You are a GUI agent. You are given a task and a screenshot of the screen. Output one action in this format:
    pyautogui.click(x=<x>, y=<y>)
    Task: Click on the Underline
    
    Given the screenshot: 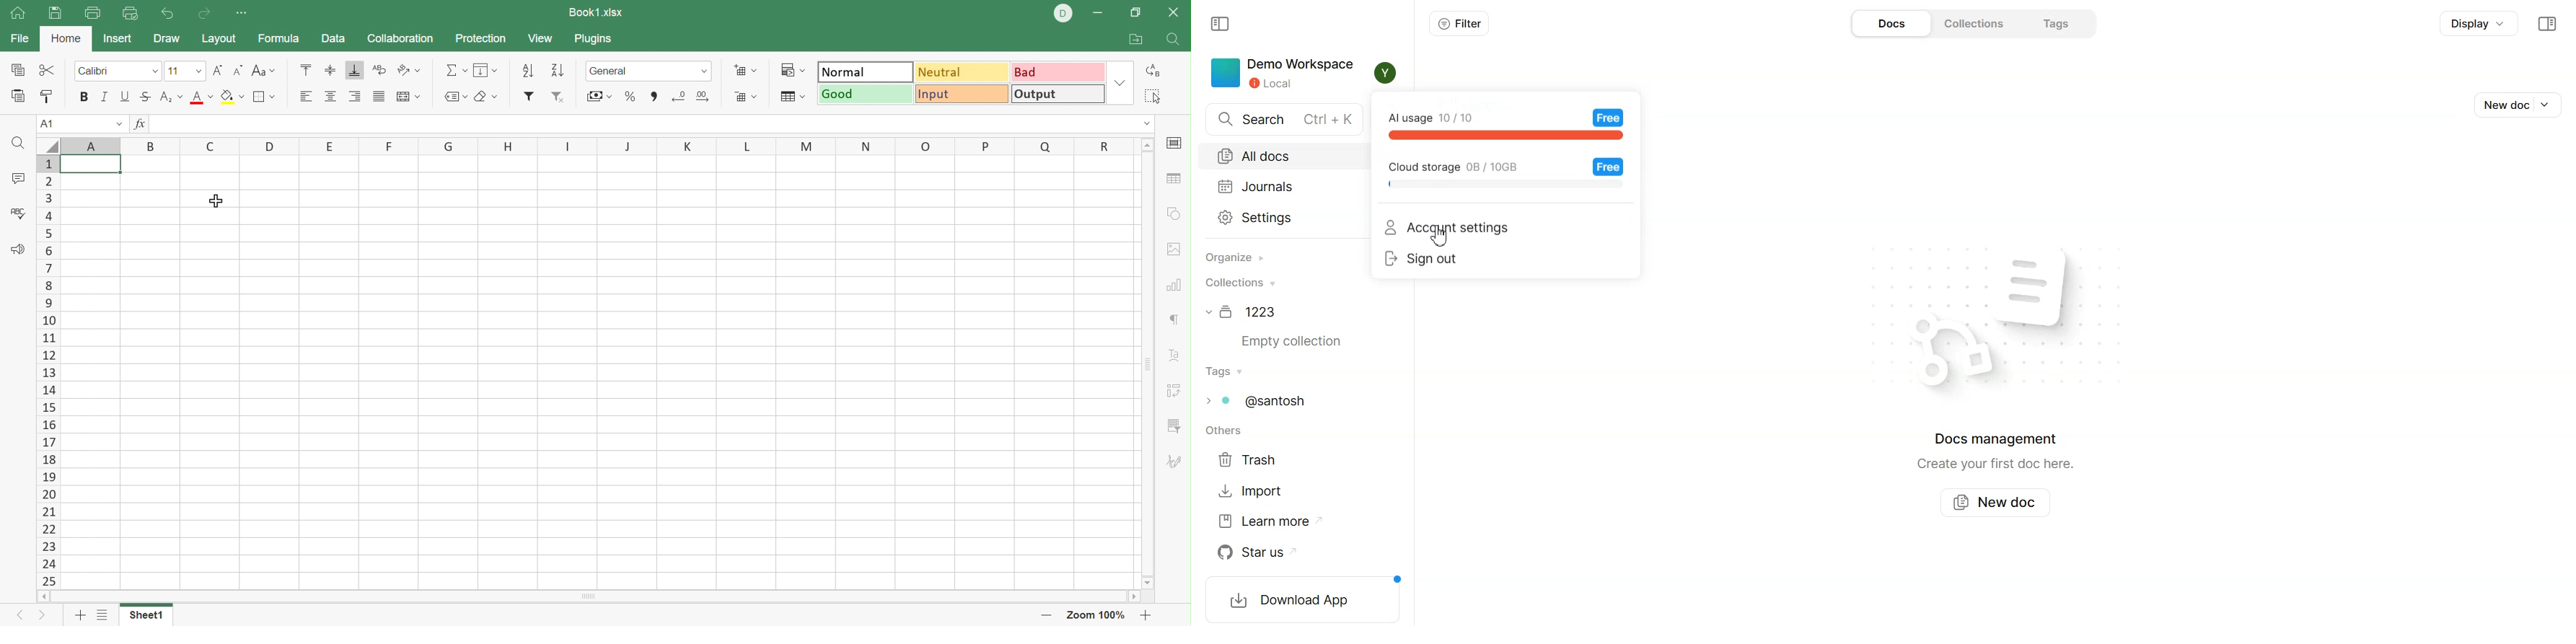 What is the action you would take?
    pyautogui.click(x=126, y=96)
    